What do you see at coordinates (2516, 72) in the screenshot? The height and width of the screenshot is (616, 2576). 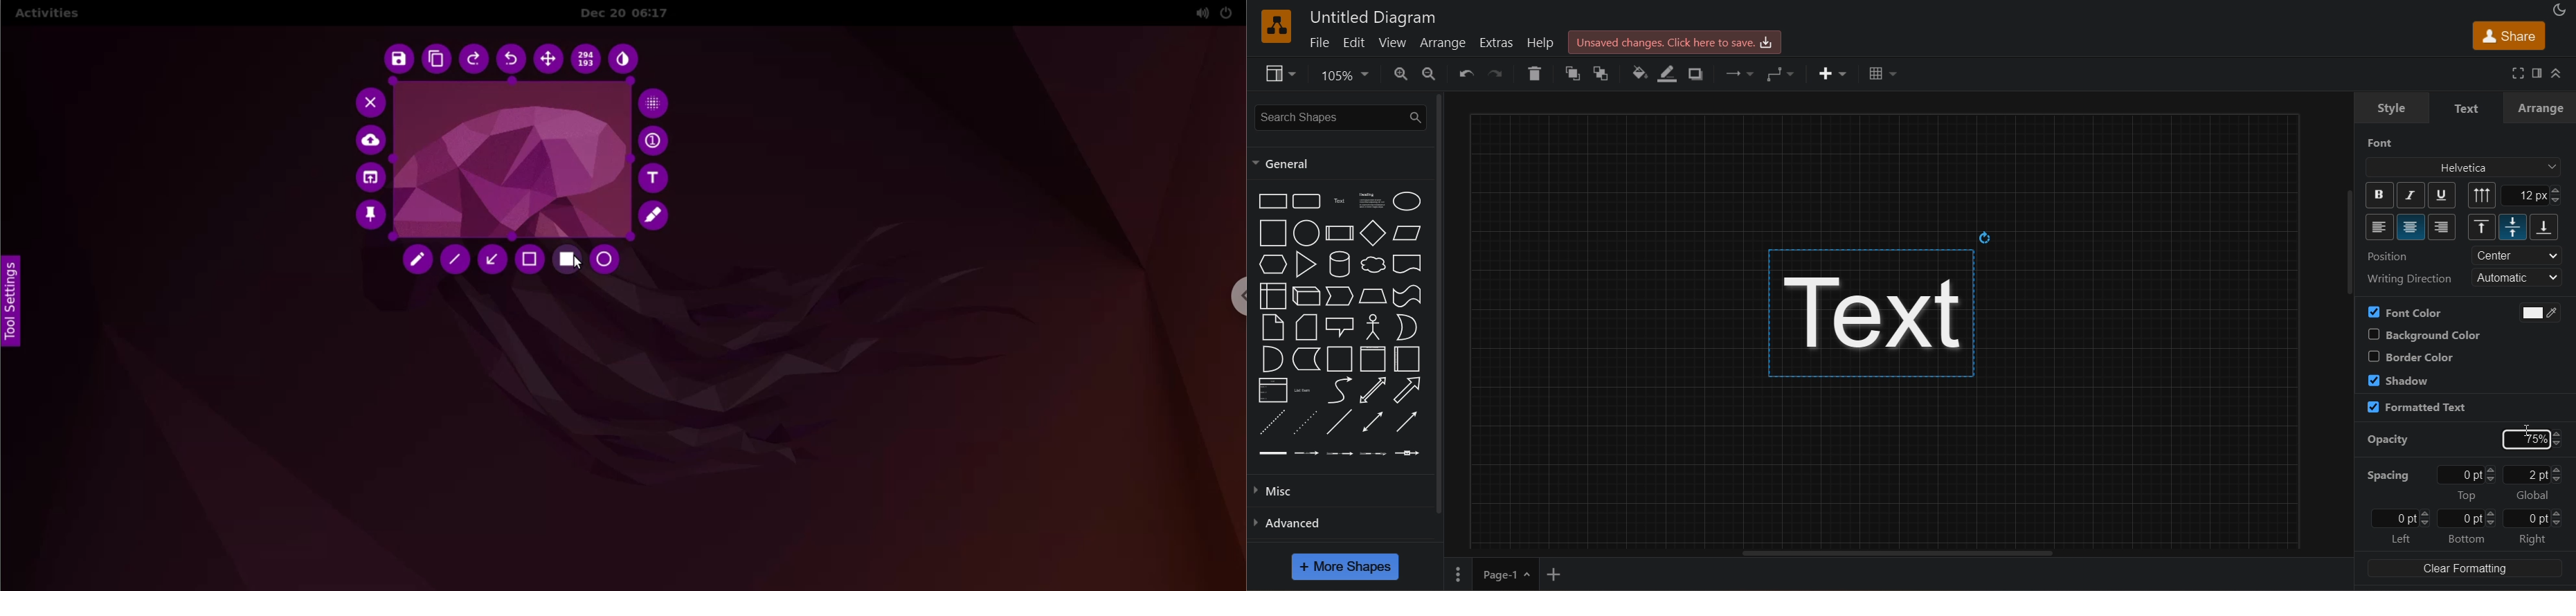 I see `fullscreen` at bounding box center [2516, 72].